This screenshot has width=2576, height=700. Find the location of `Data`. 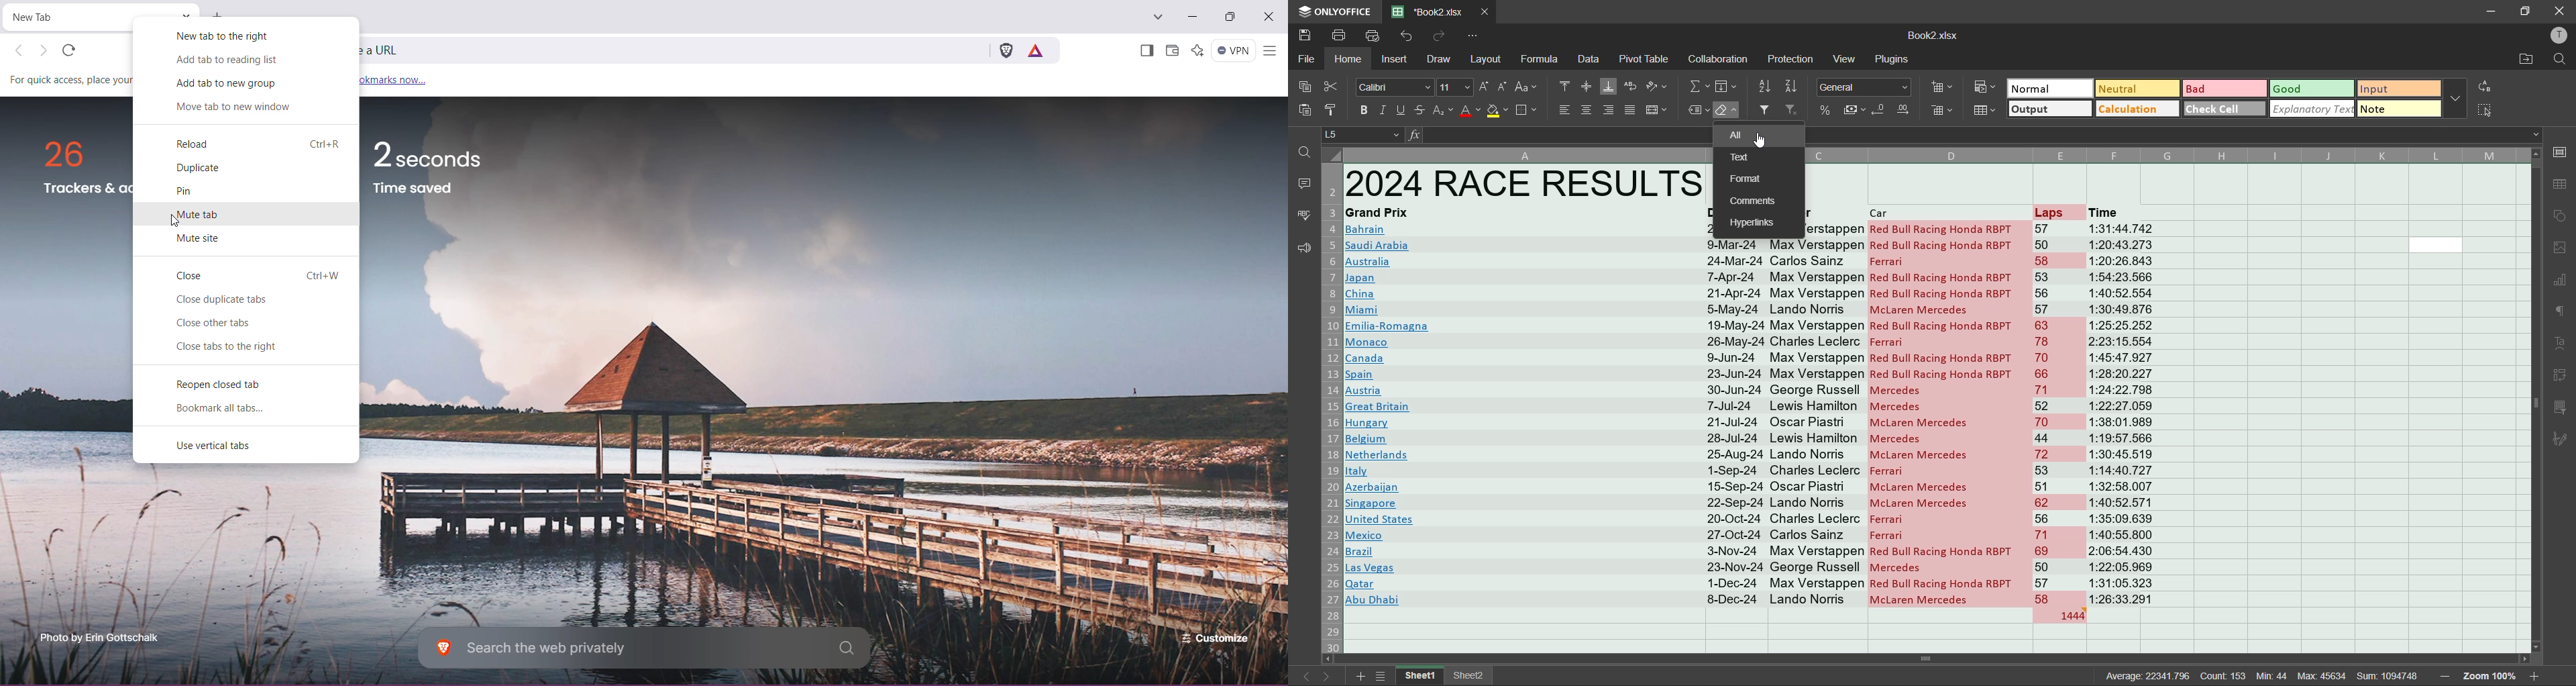

Data is located at coordinates (1933, 426).